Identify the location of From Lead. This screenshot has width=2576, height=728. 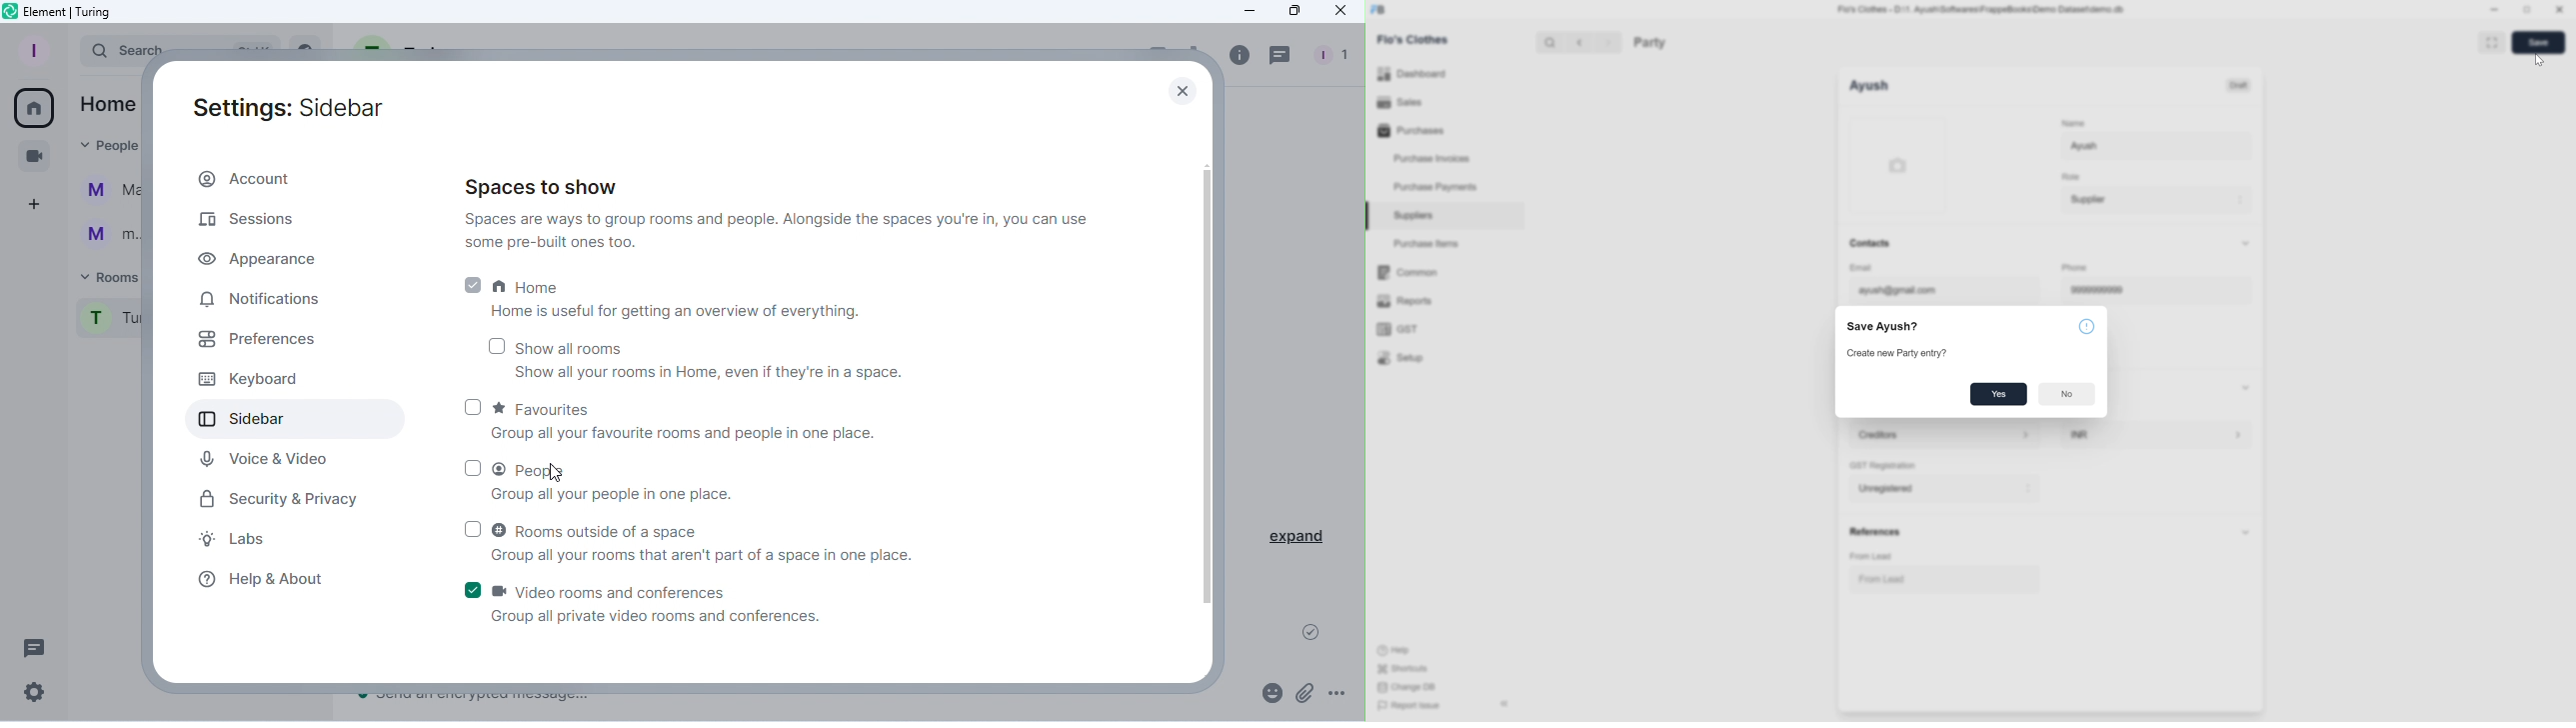
(1871, 556).